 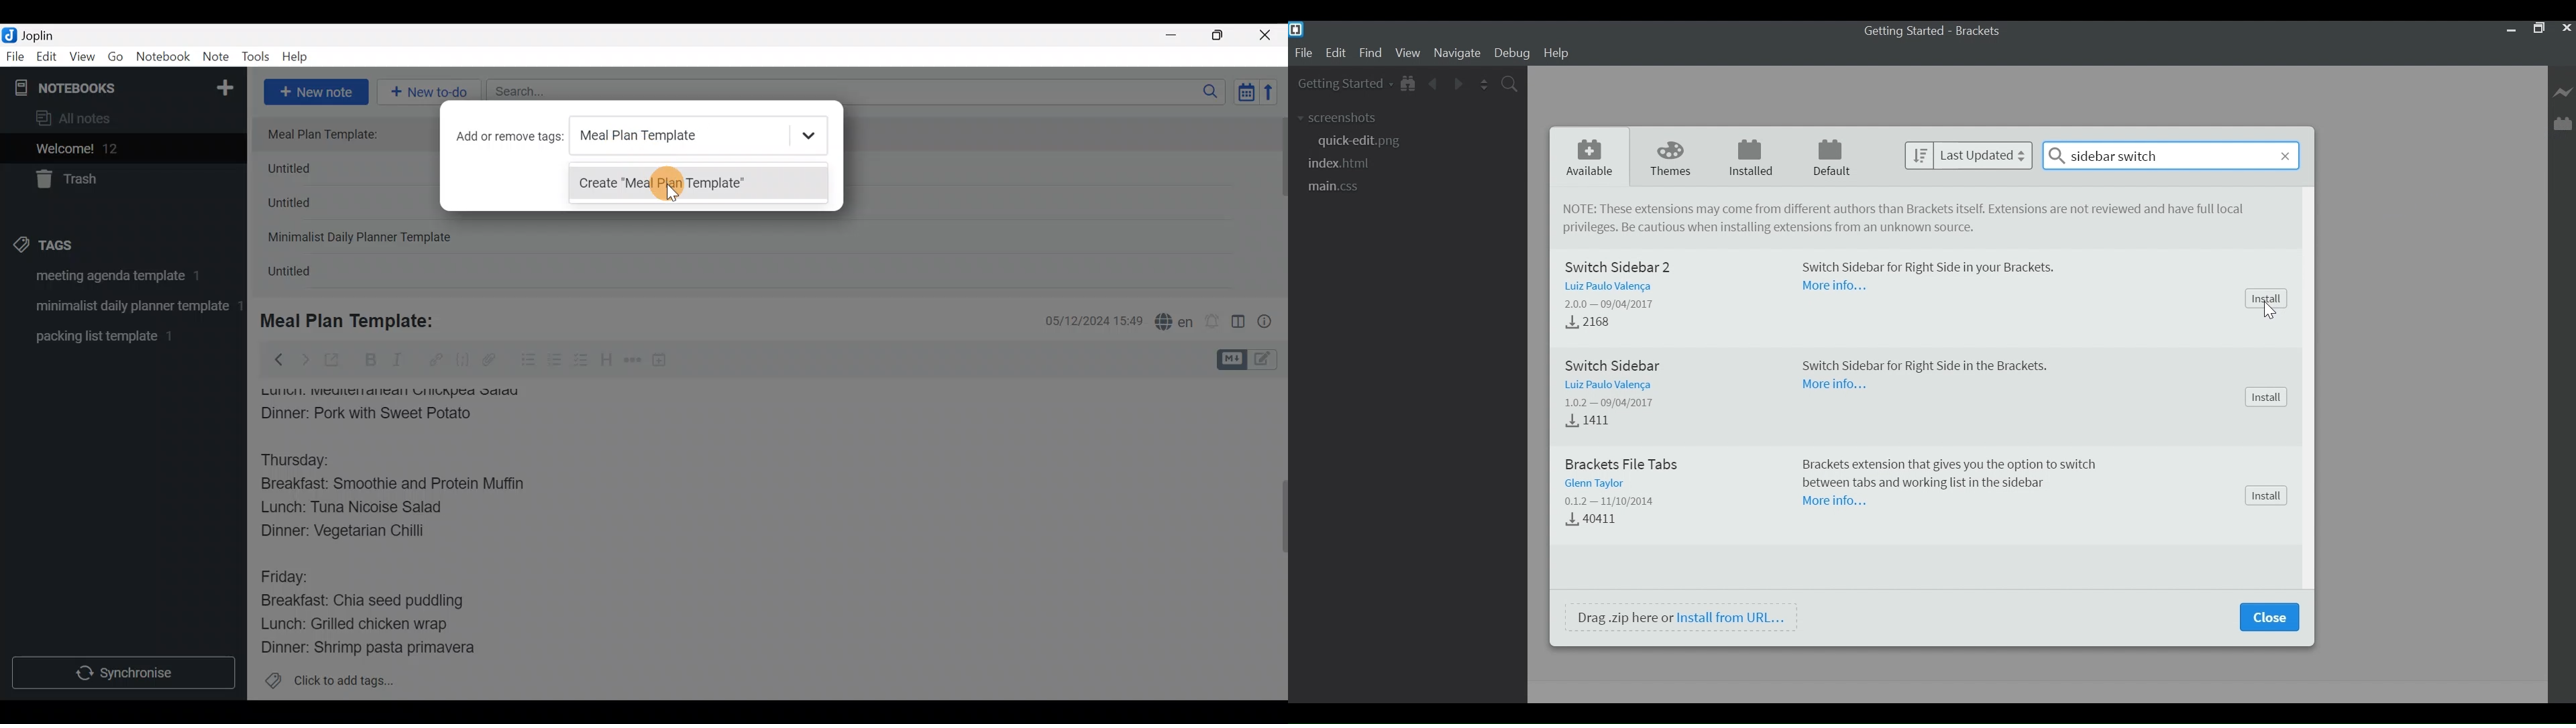 What do you see at coordinates (555, 363) in the screenshot?
I see `Numbered list` at bounding box center [555, 363].